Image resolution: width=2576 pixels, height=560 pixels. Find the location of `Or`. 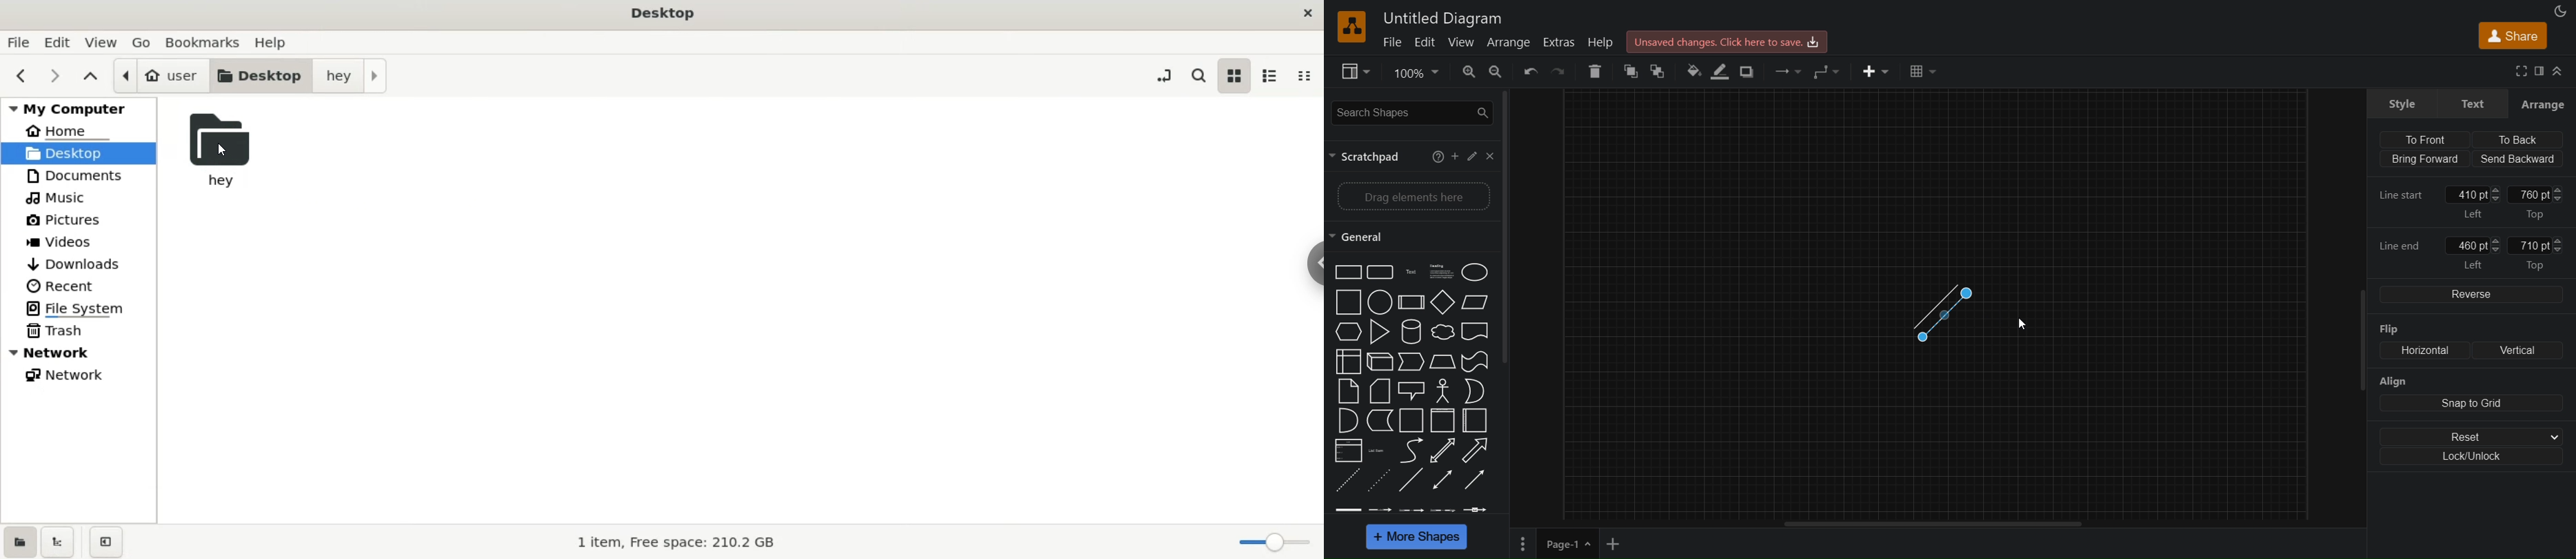

Or is located at coordinates (1474, 391).